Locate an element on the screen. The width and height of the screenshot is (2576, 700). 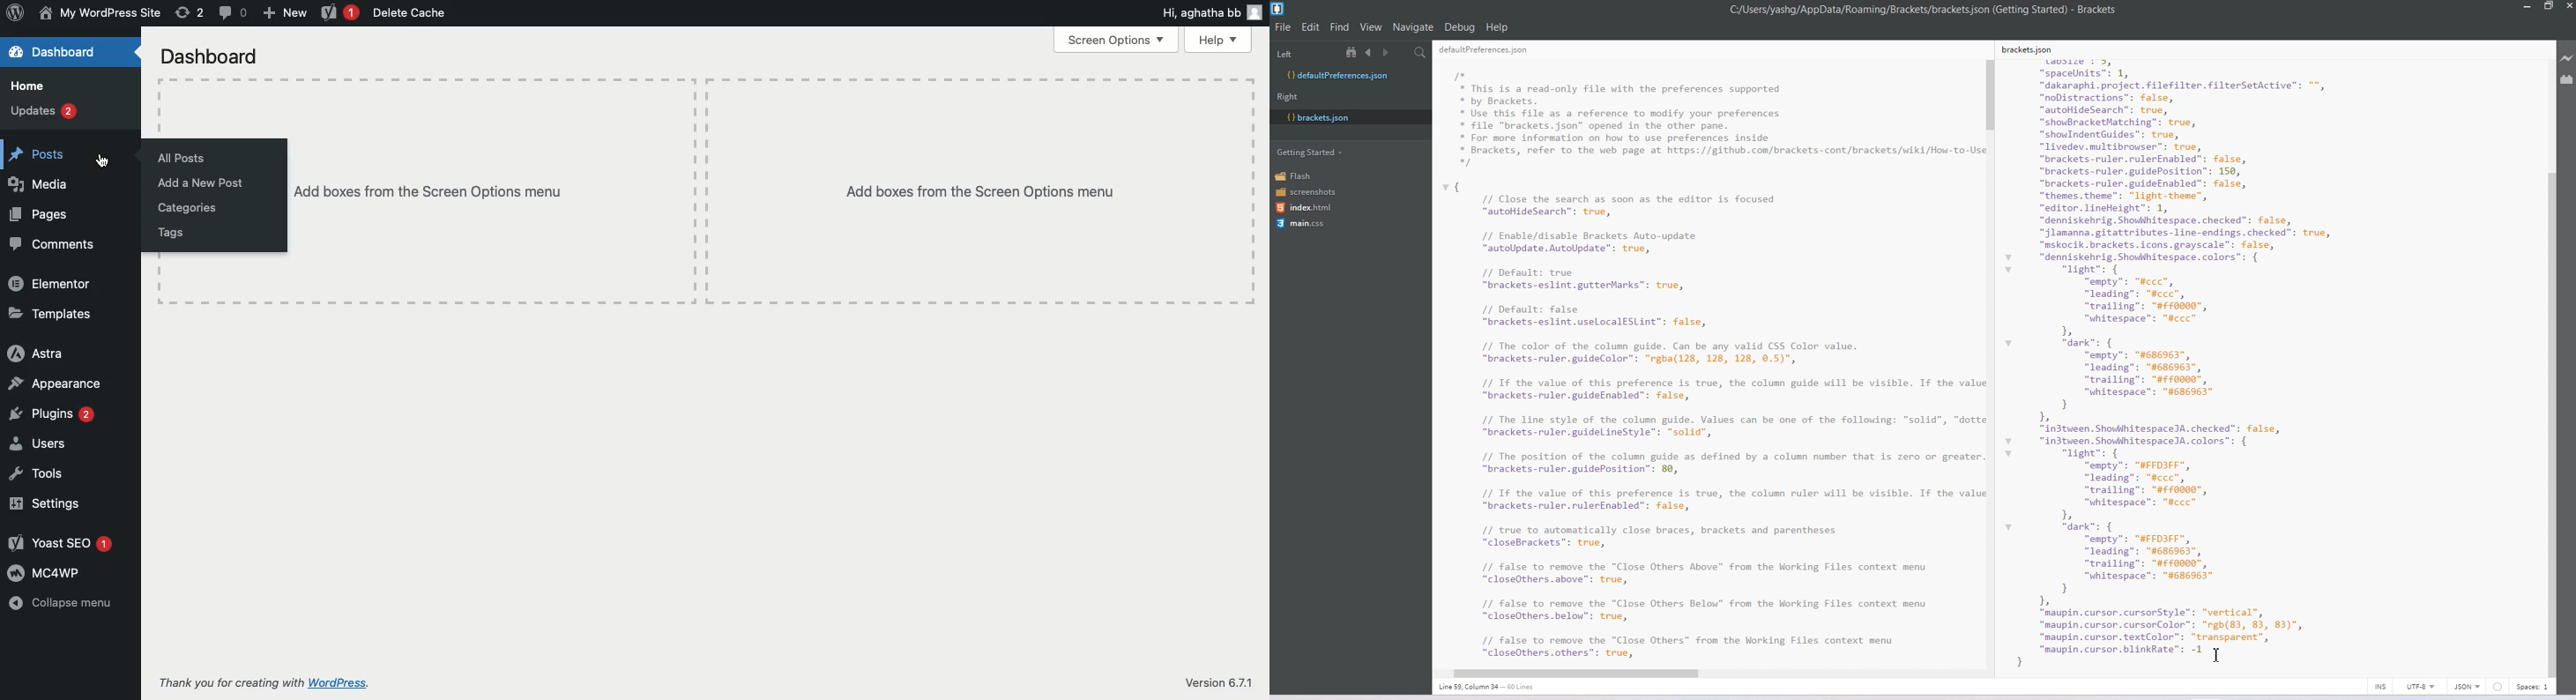
Elementor is located at coordinates (52, 284).